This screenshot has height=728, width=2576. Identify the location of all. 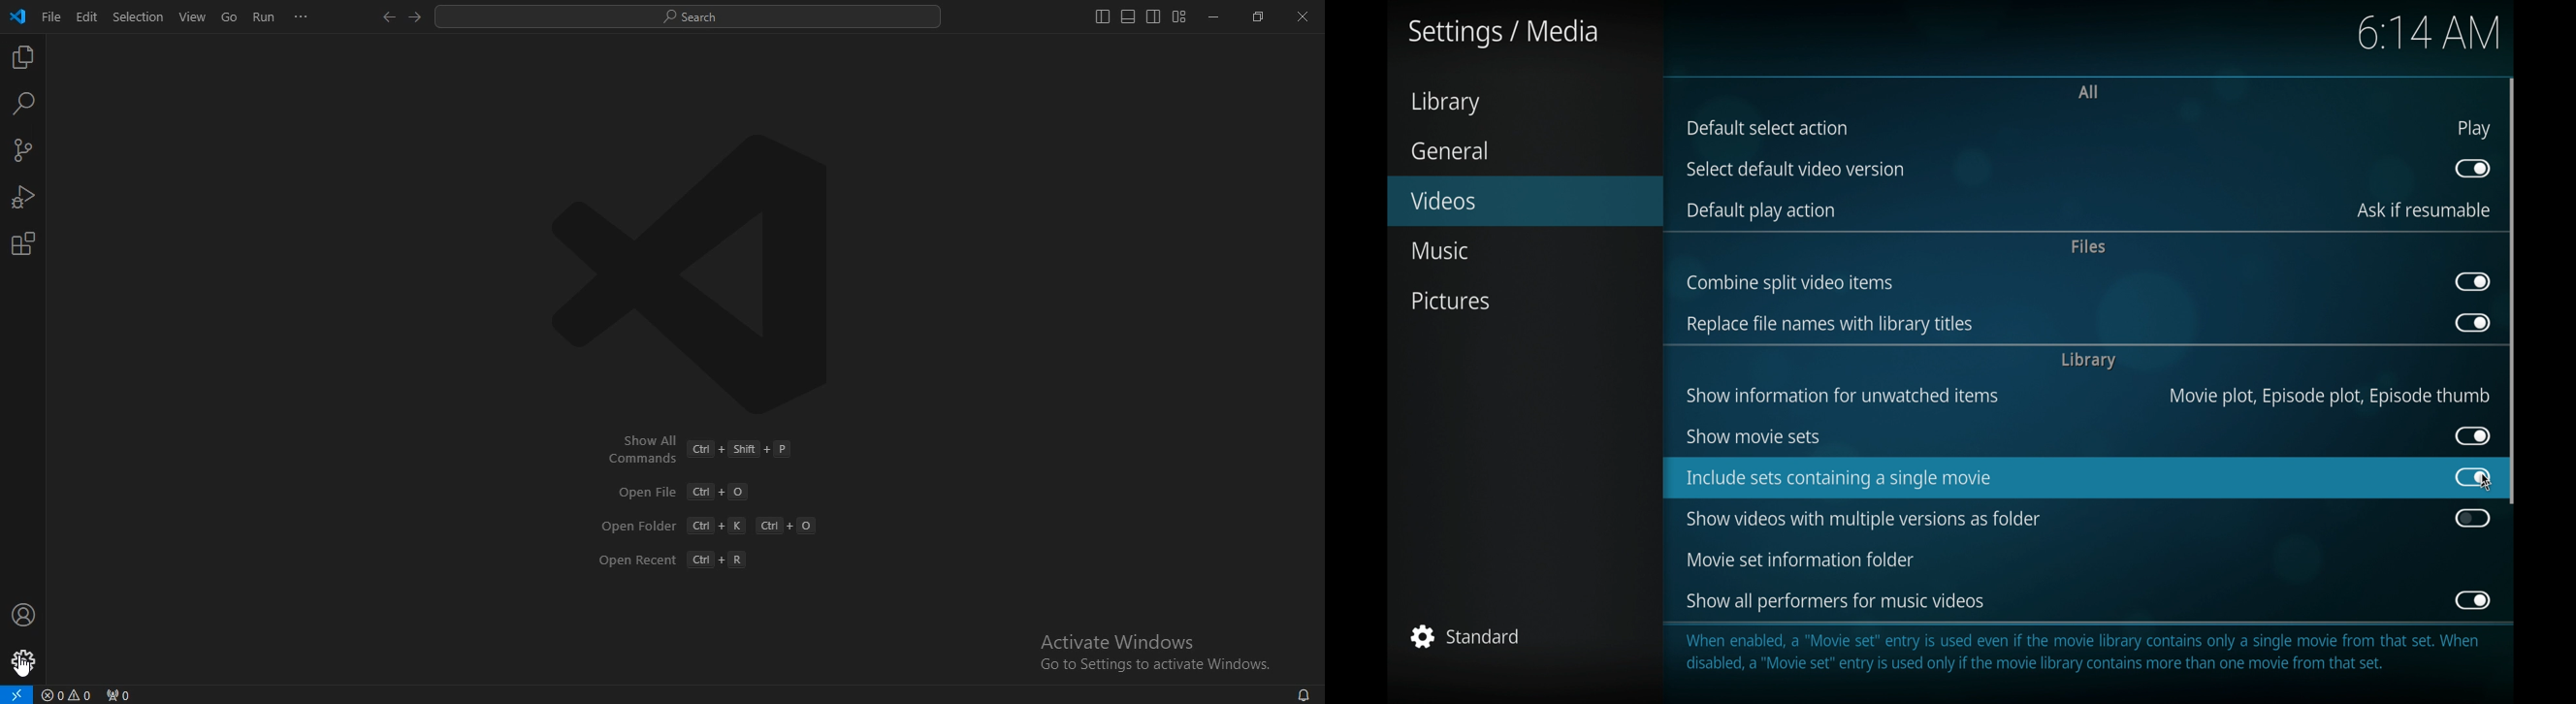
(2091, 91).